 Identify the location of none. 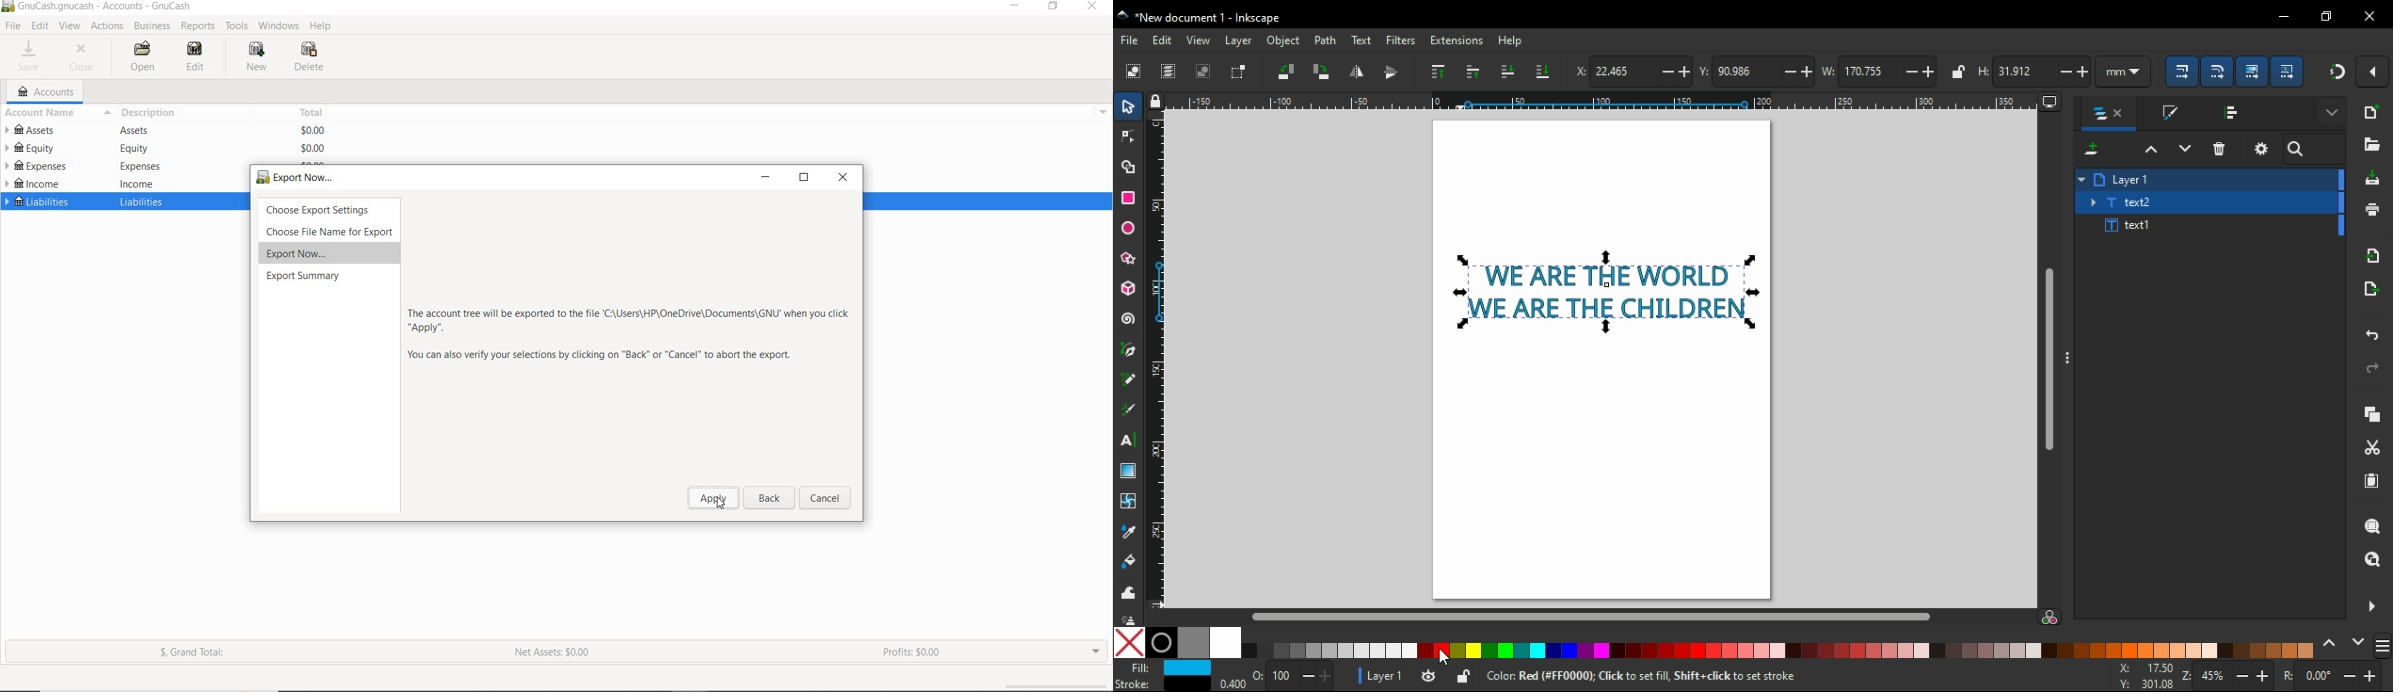
(1128, 643).